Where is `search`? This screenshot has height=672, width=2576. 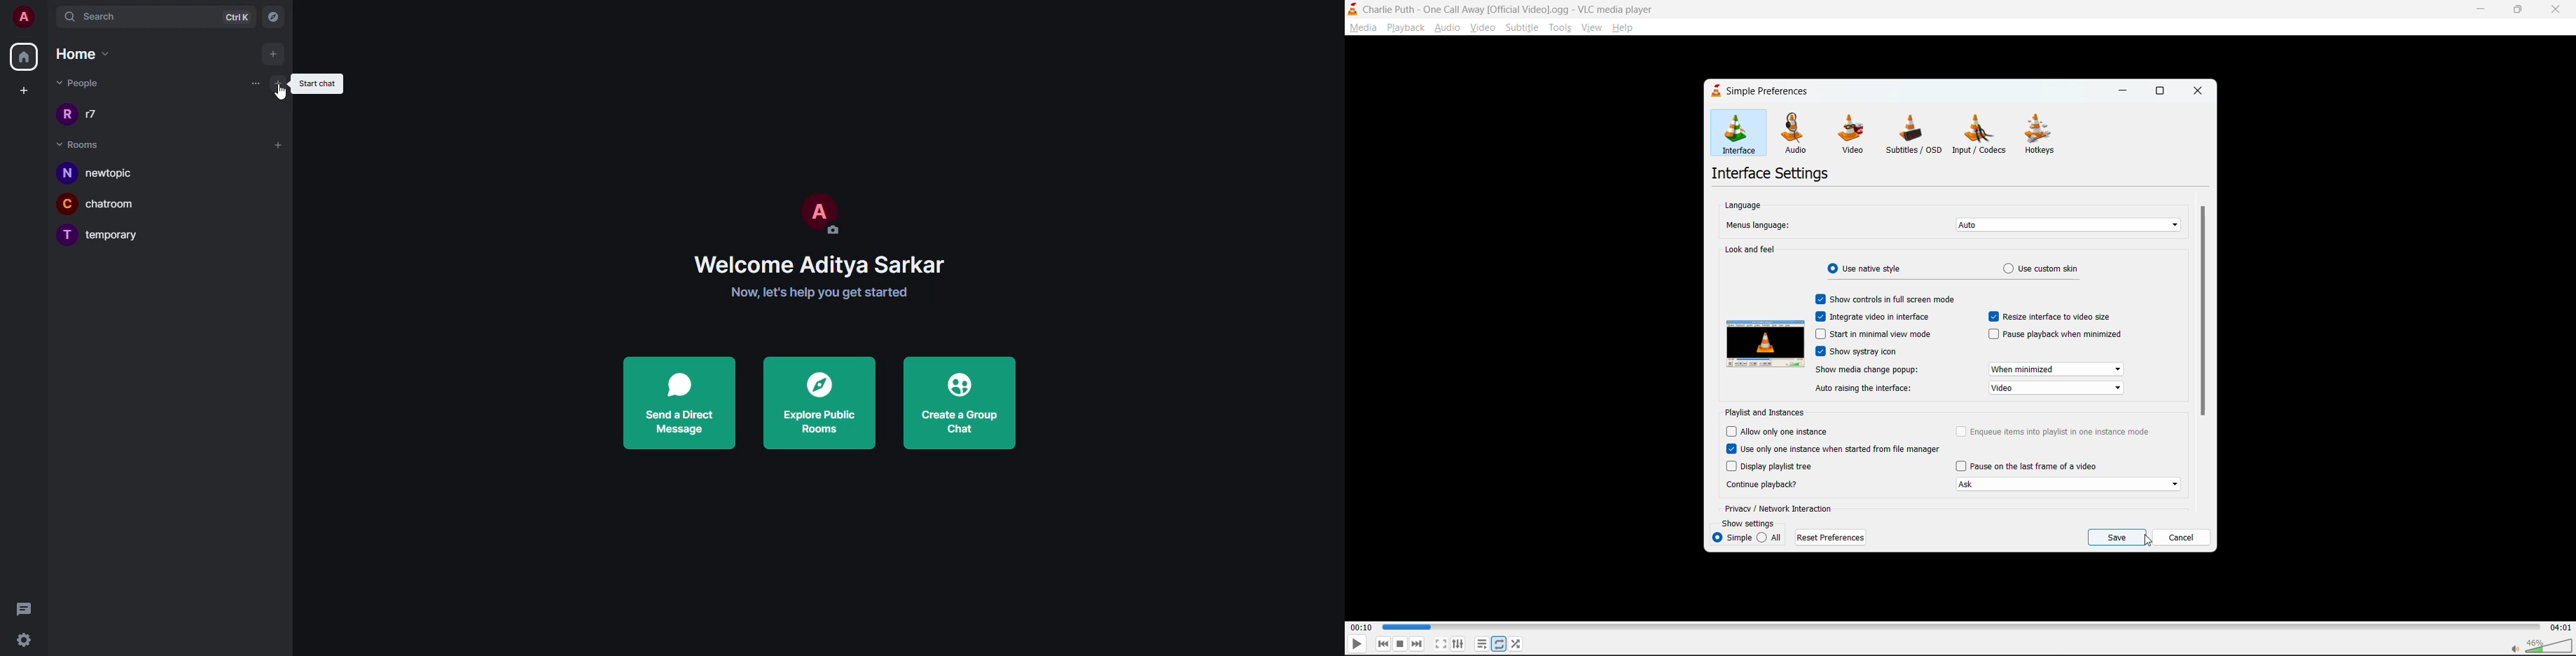 search is located at coordinates (98, 18).